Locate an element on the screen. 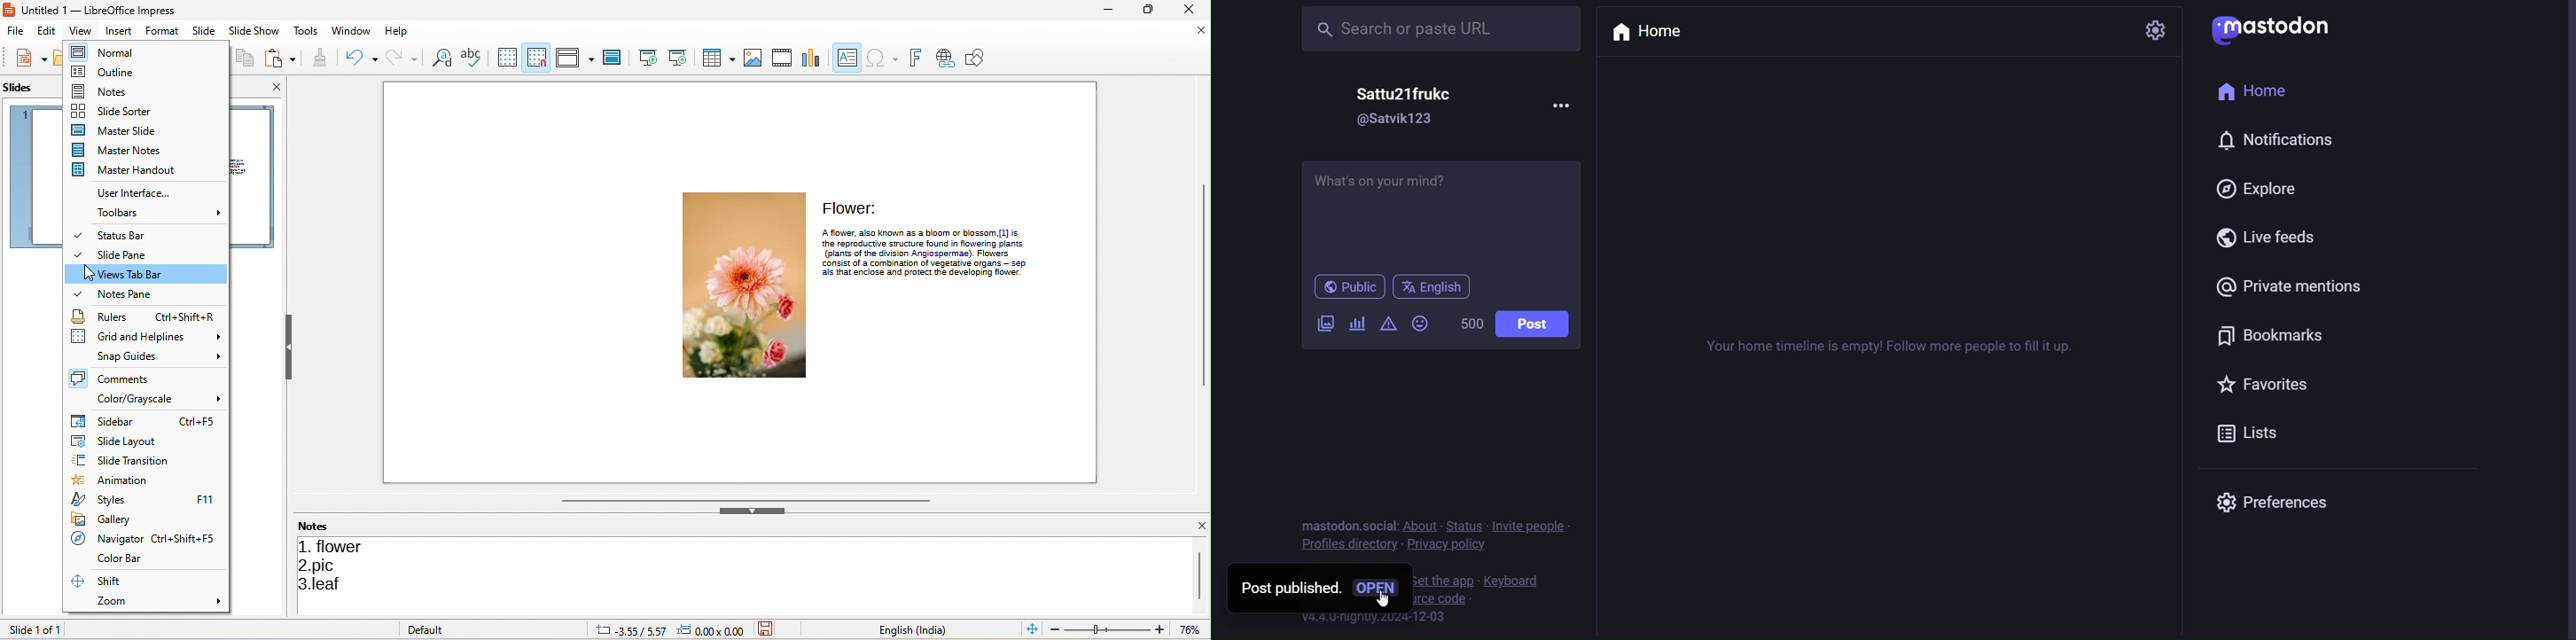 The image size is (2576, 644). mastodon is located at coordinates (2278, 28).